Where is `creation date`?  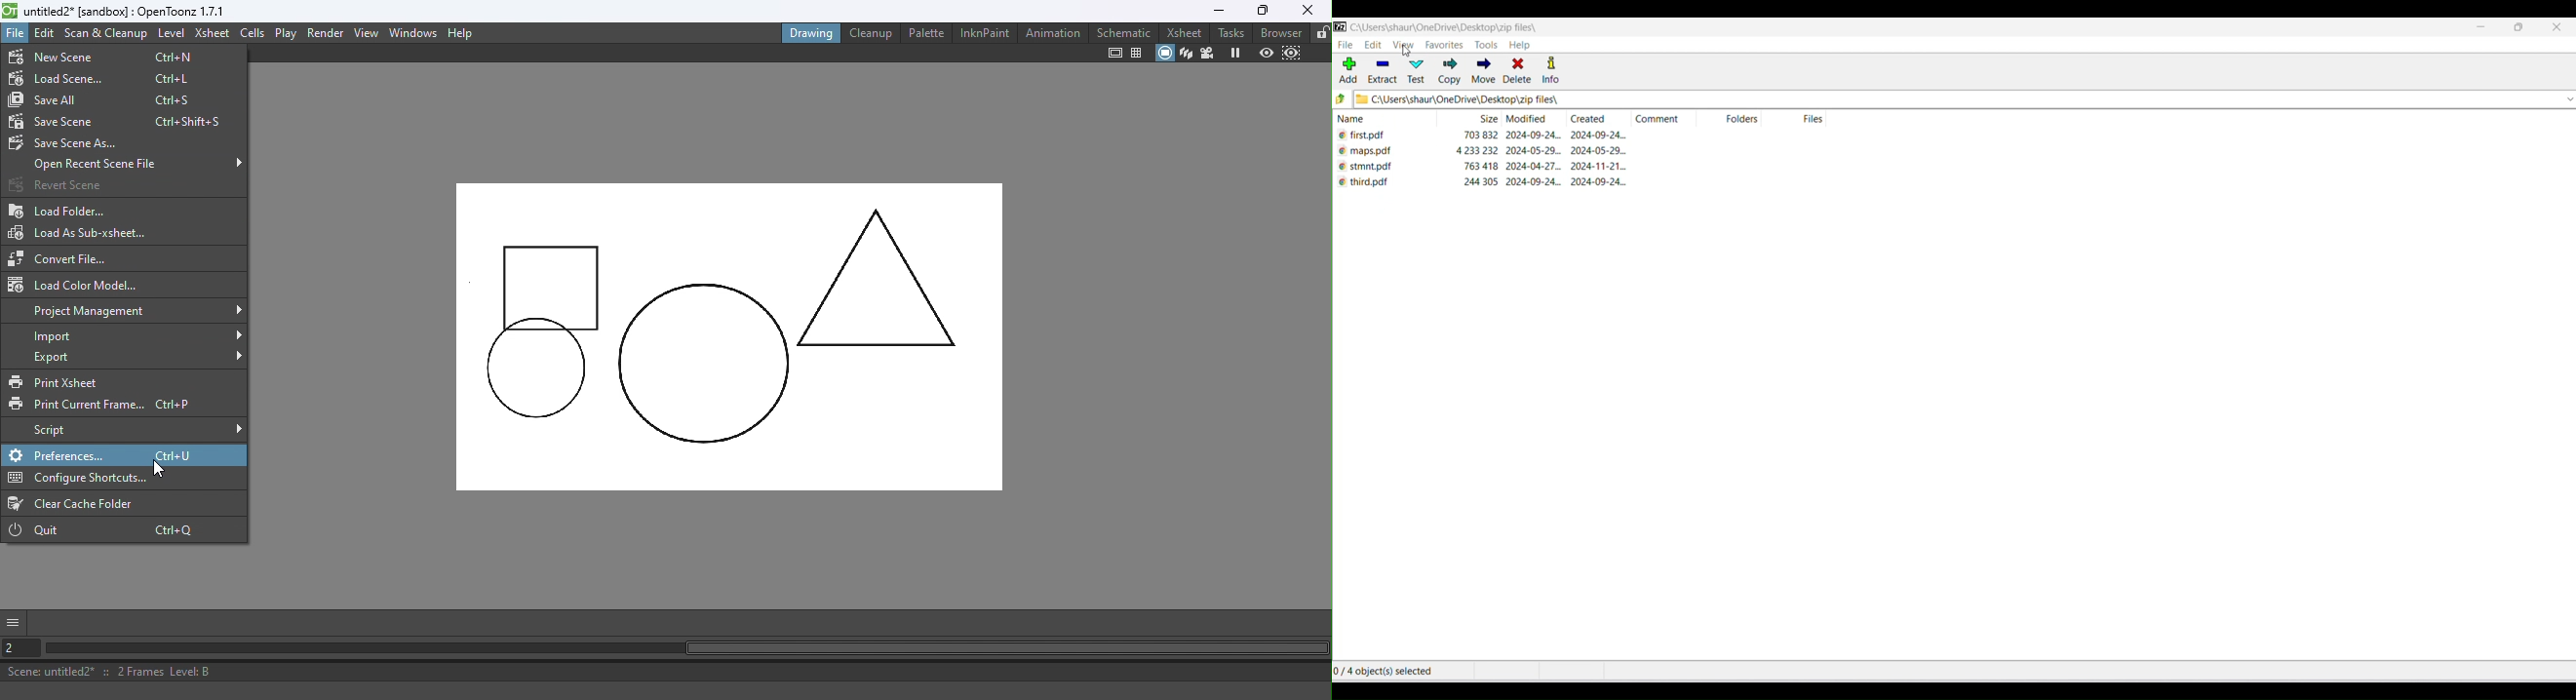 creation date is located at coordinates (1588, 119).